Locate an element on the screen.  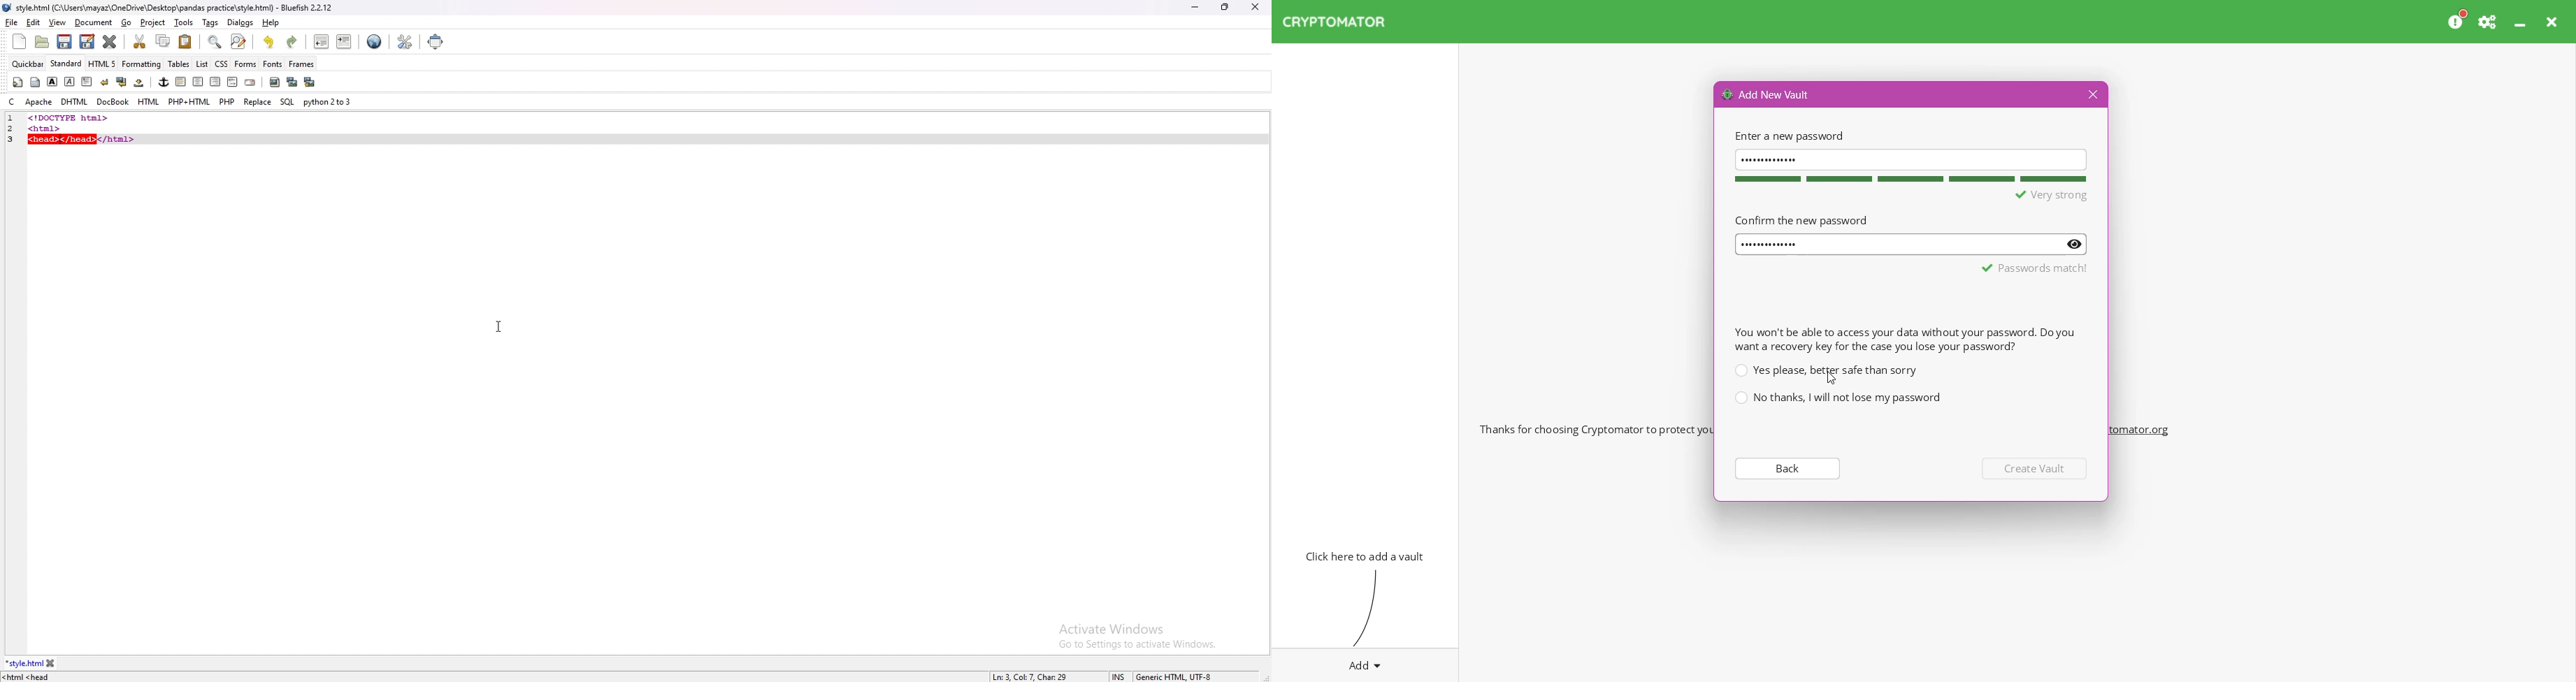
indent is located at coordinates (344, 41).